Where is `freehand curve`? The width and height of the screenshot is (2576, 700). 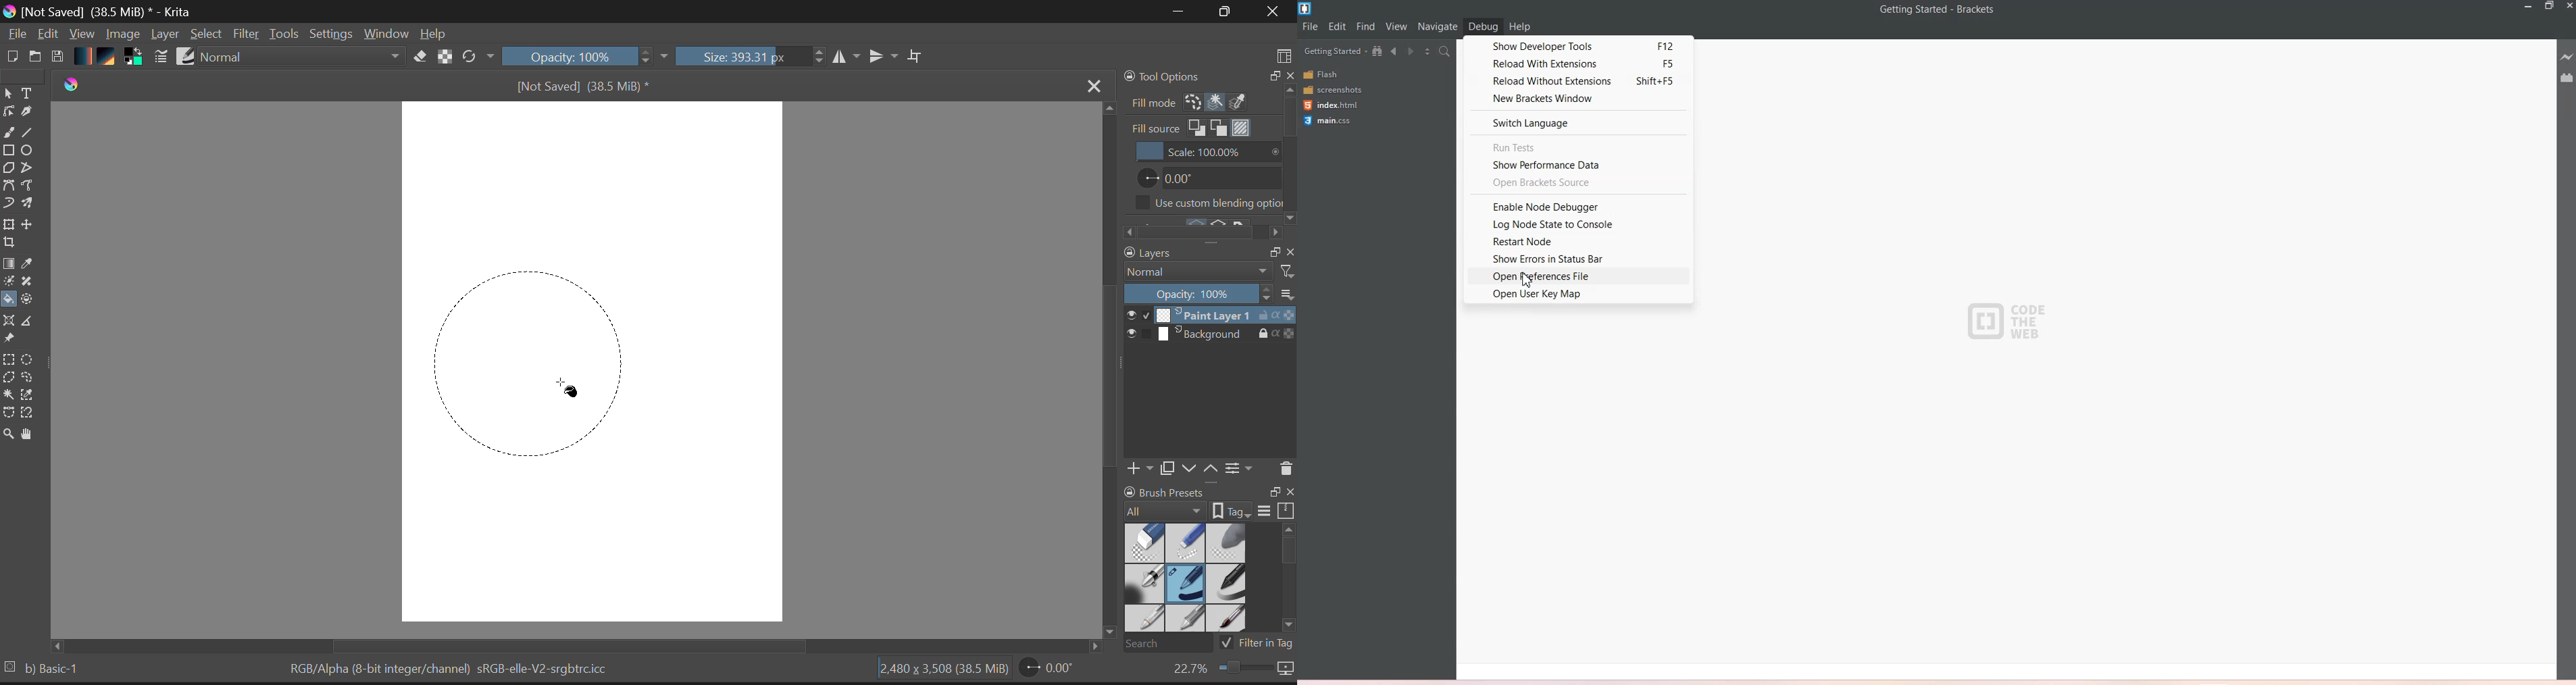
freehand curve is located at coordinates (11, 134).